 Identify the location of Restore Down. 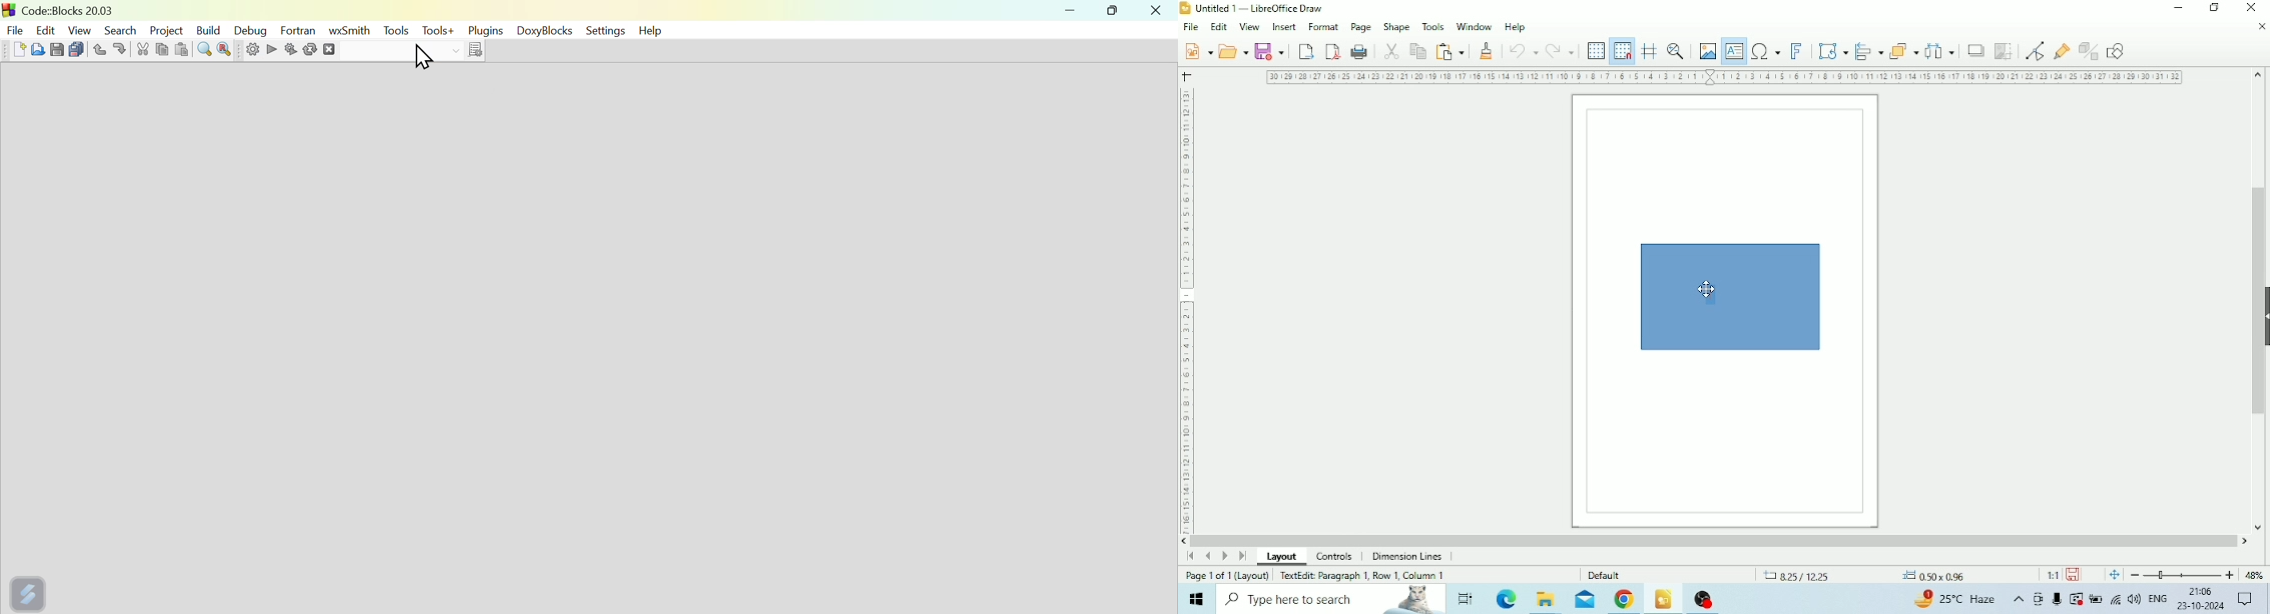
(2213, 9).